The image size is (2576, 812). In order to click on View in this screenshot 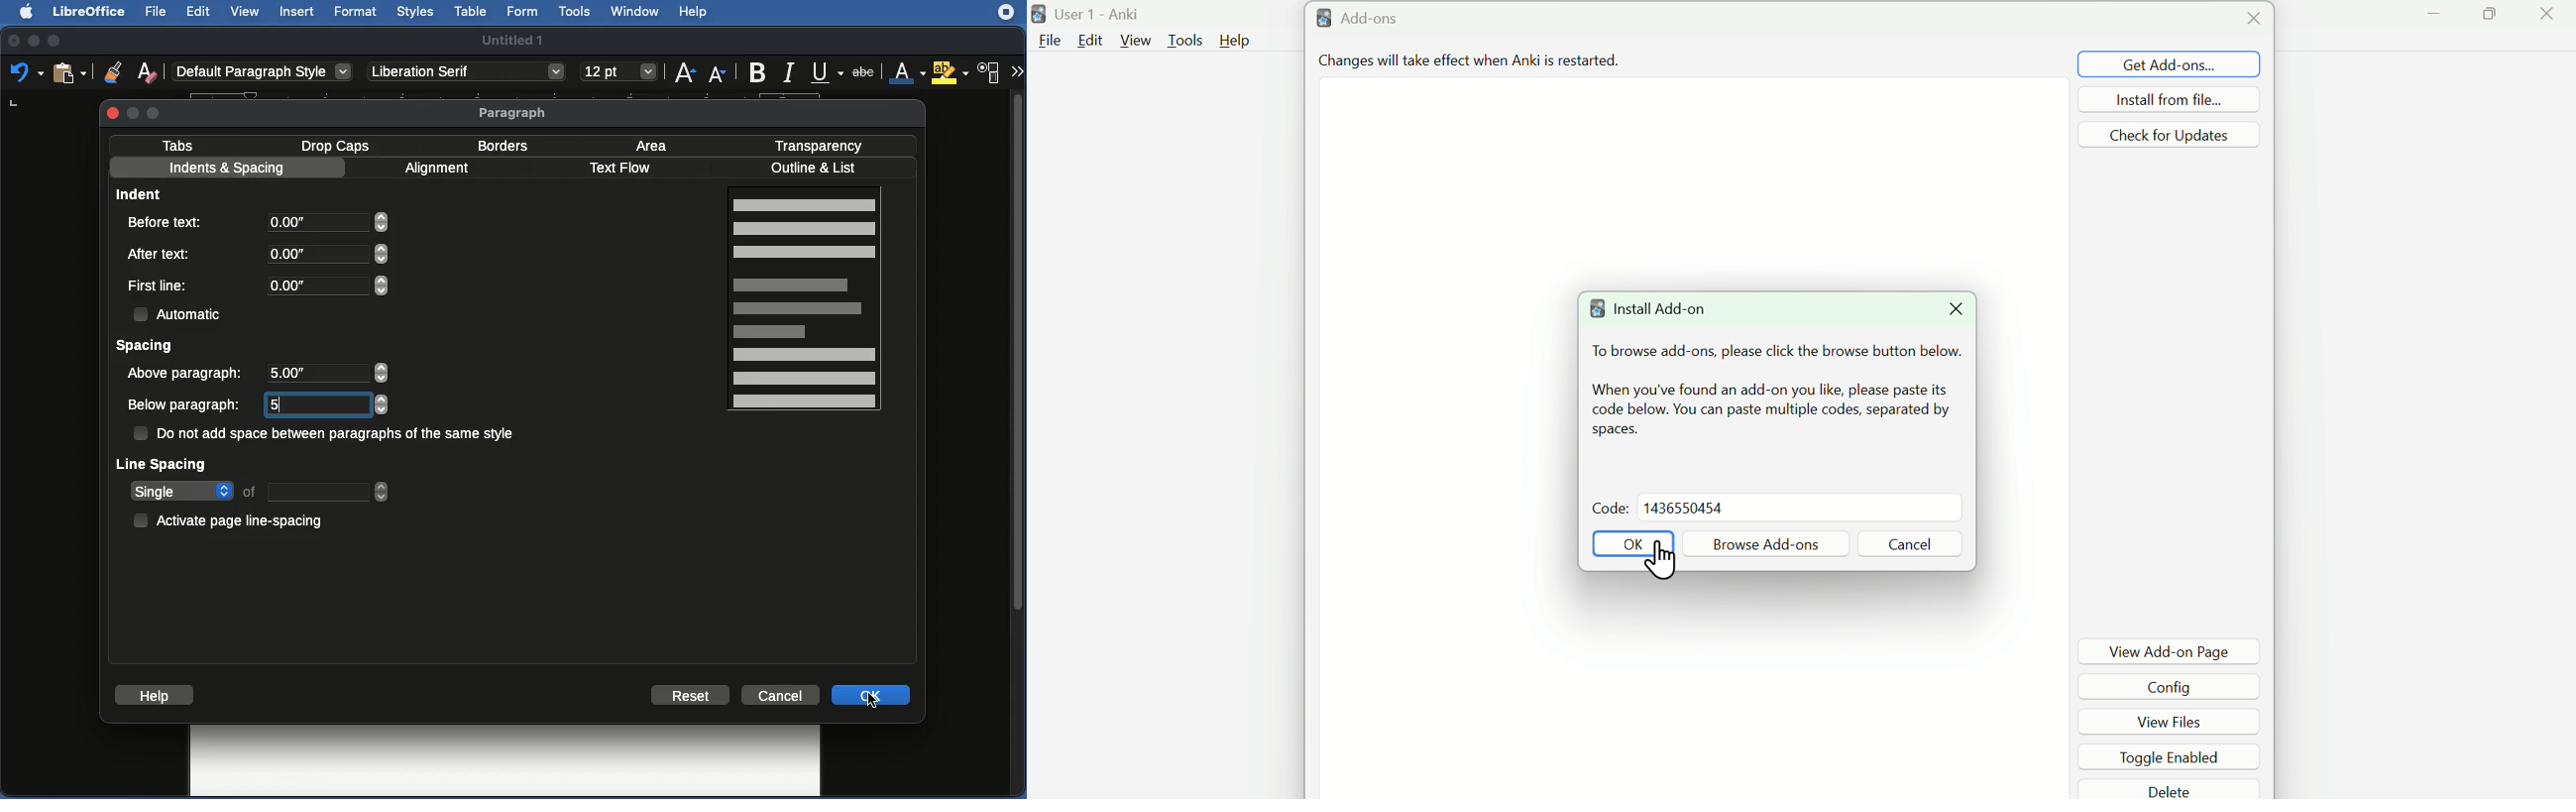, I will do `click(1136, 40)`.